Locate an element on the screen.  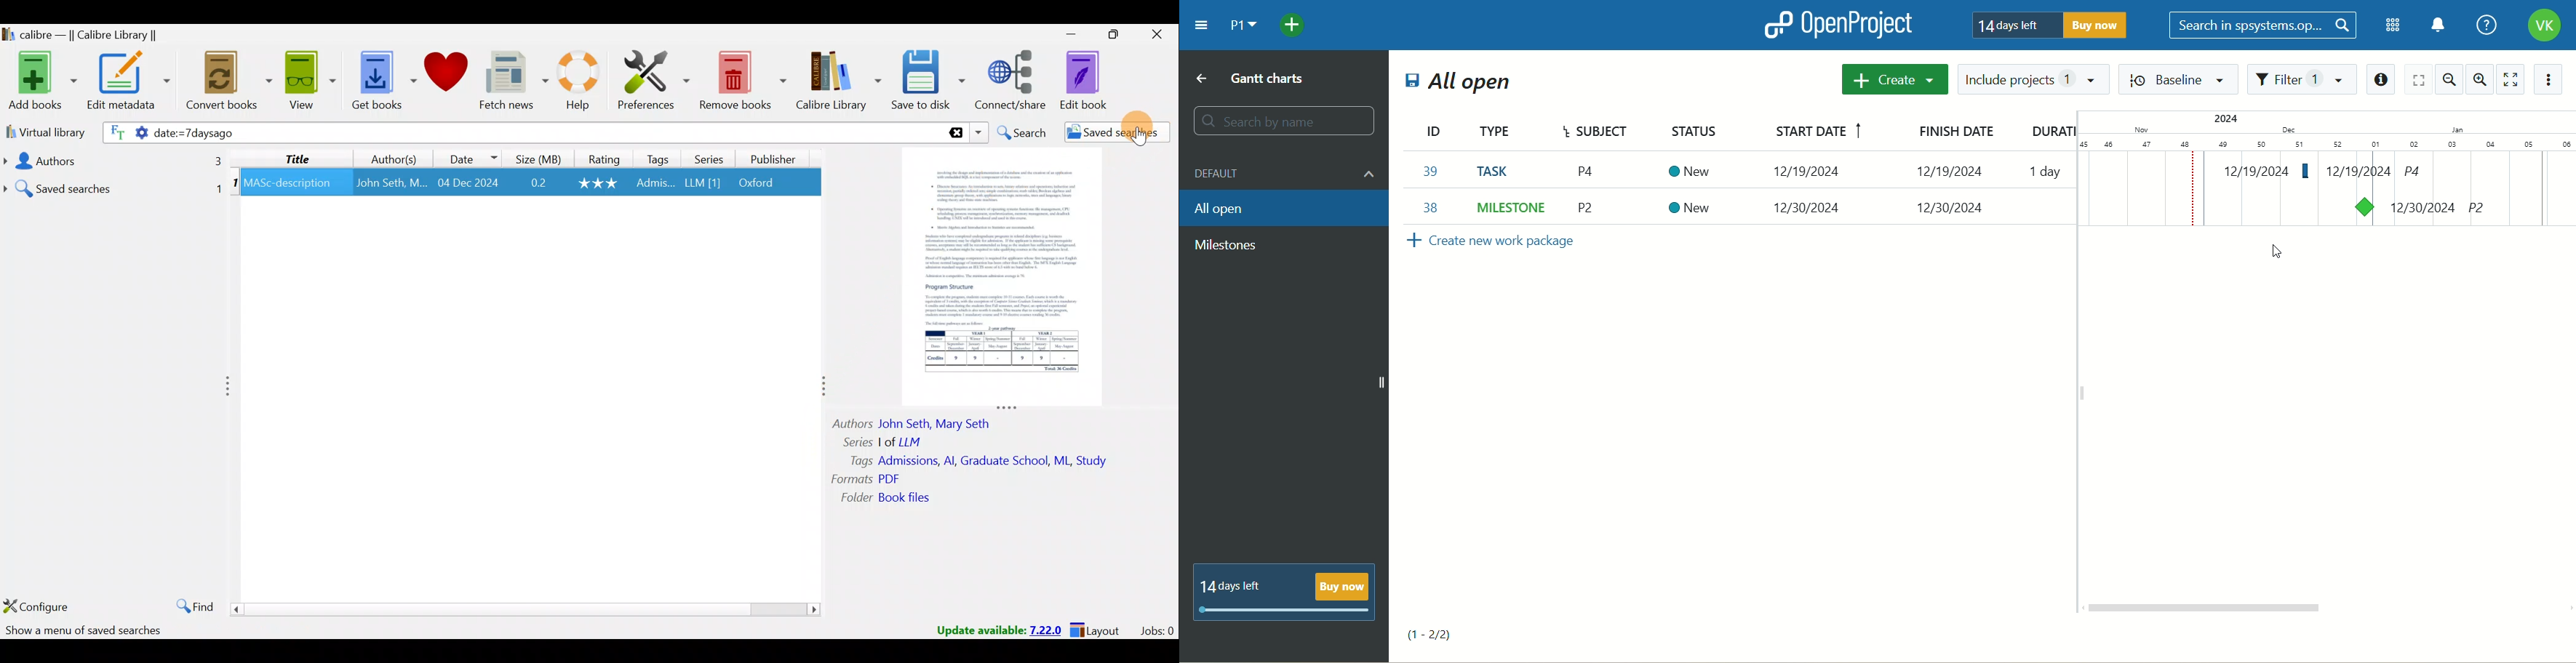
all open is located at coordinates (1462, 82).